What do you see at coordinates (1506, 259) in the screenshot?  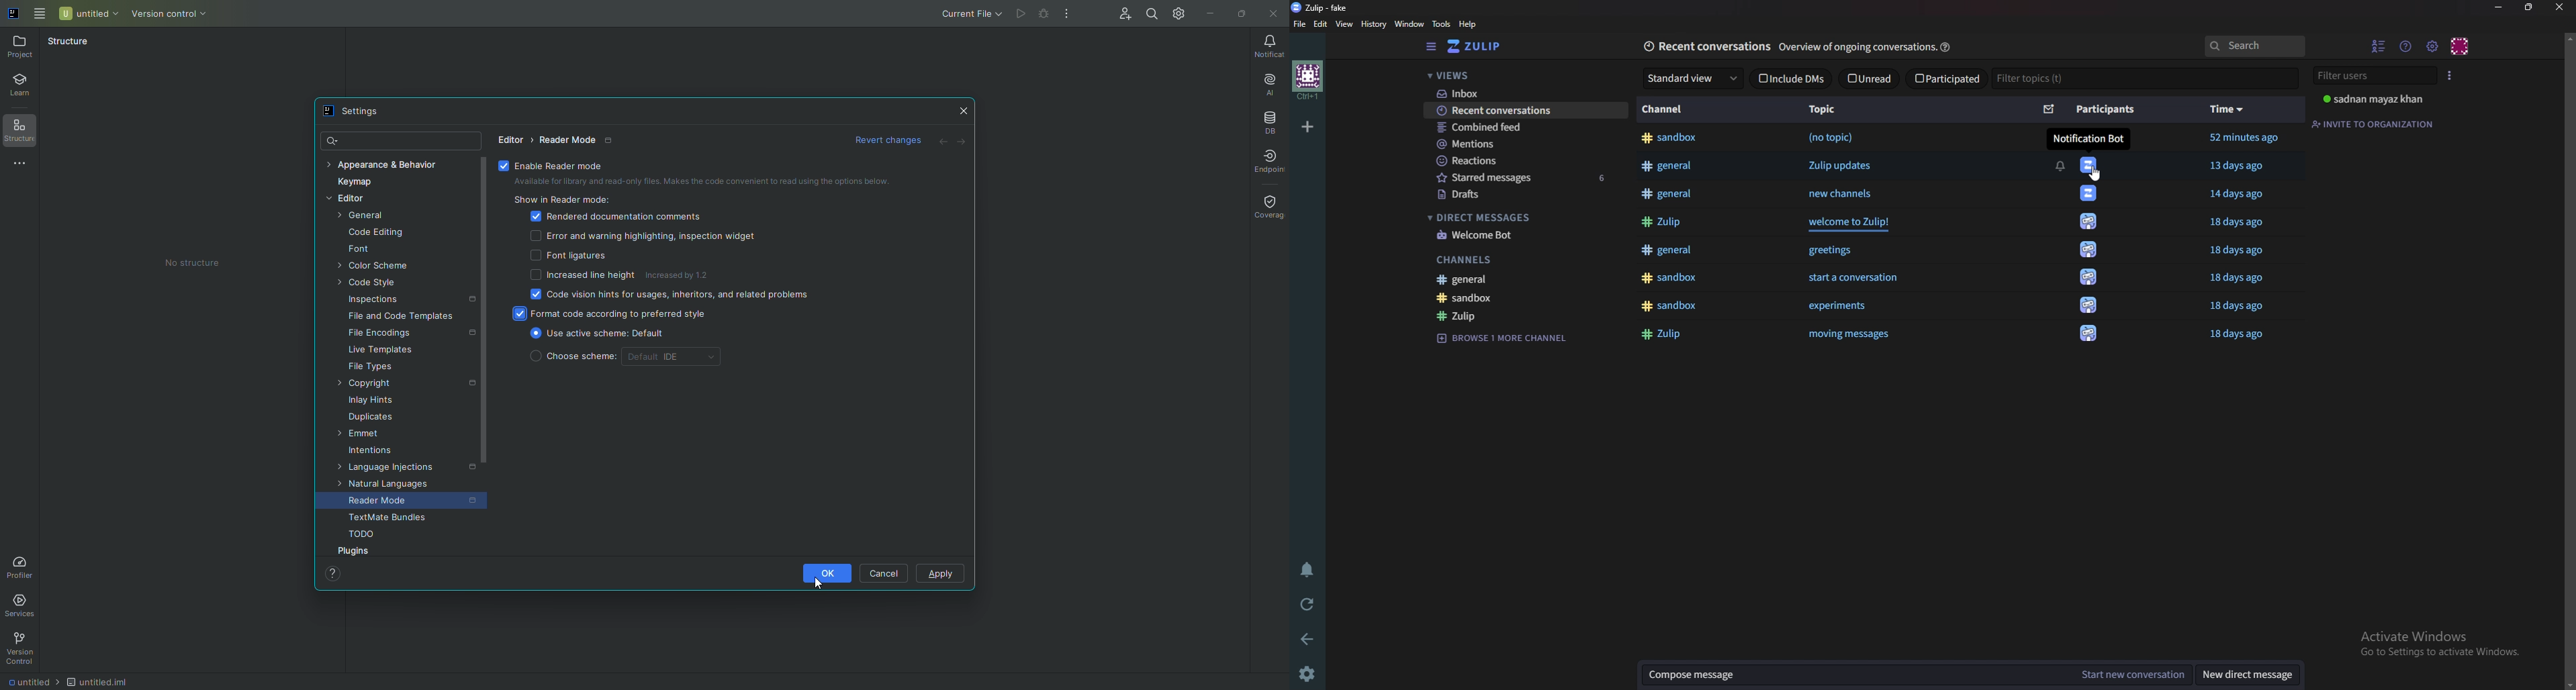 I see `Channels` at bounding box center [1506, 259].